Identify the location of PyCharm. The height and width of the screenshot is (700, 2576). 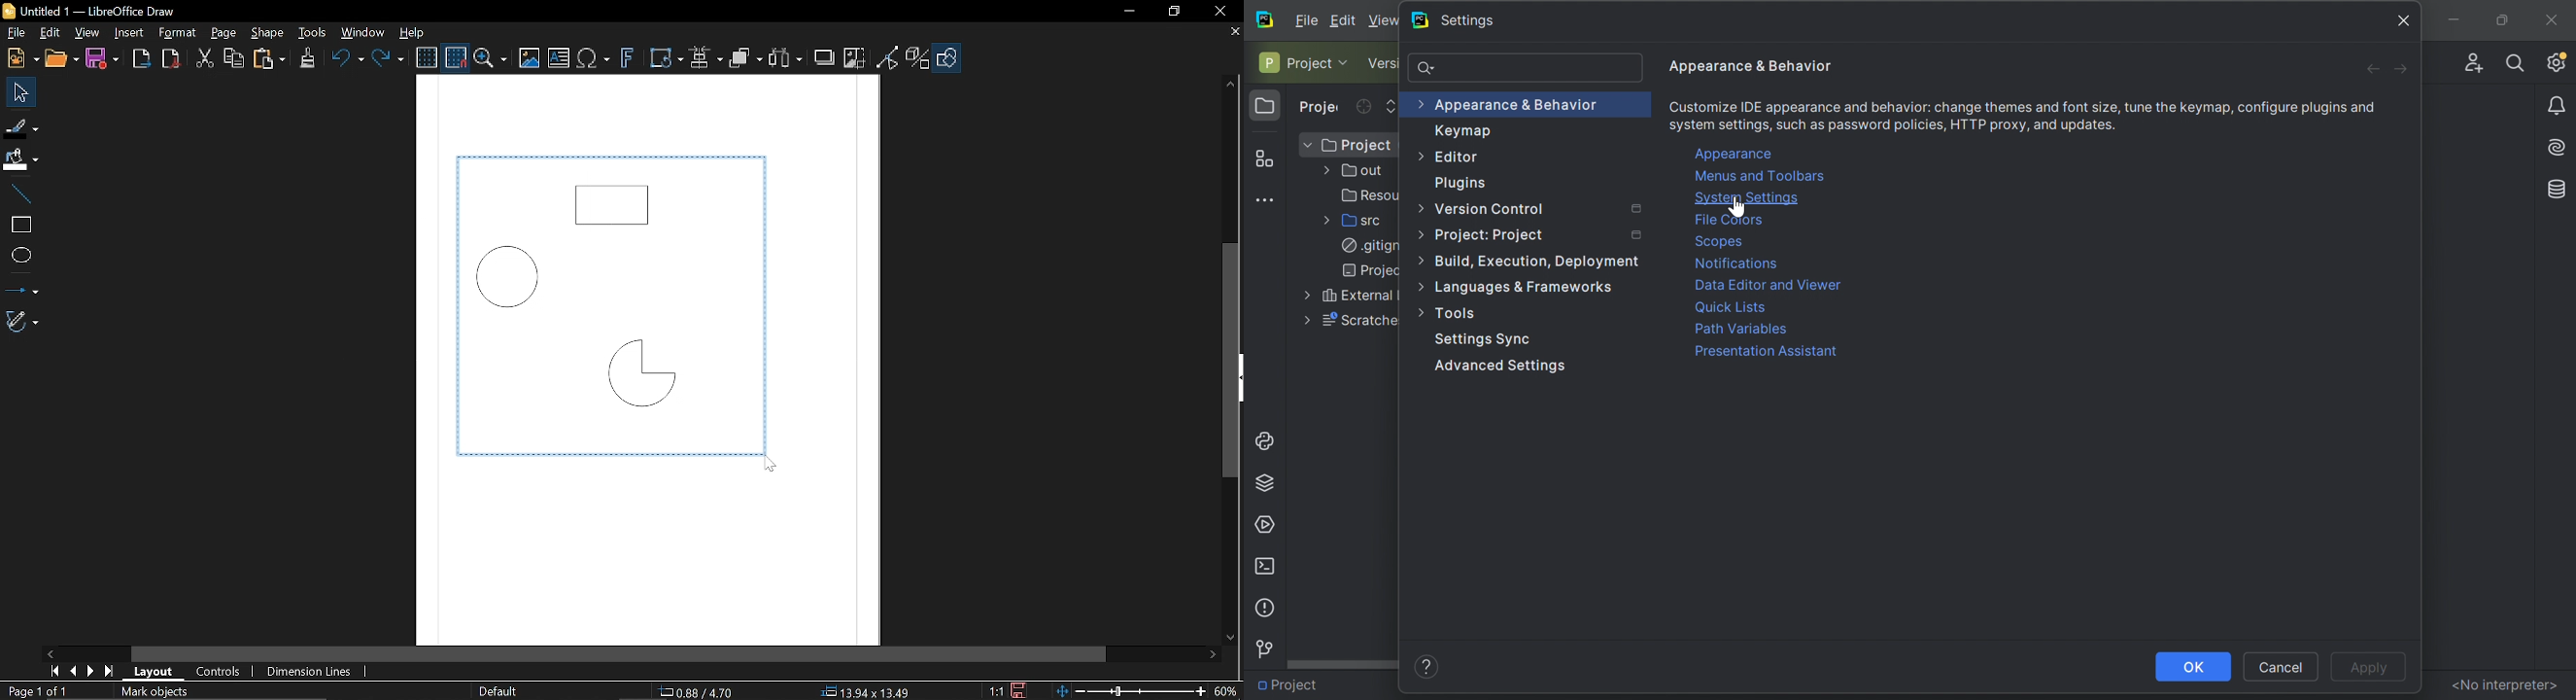
(1265, 19).